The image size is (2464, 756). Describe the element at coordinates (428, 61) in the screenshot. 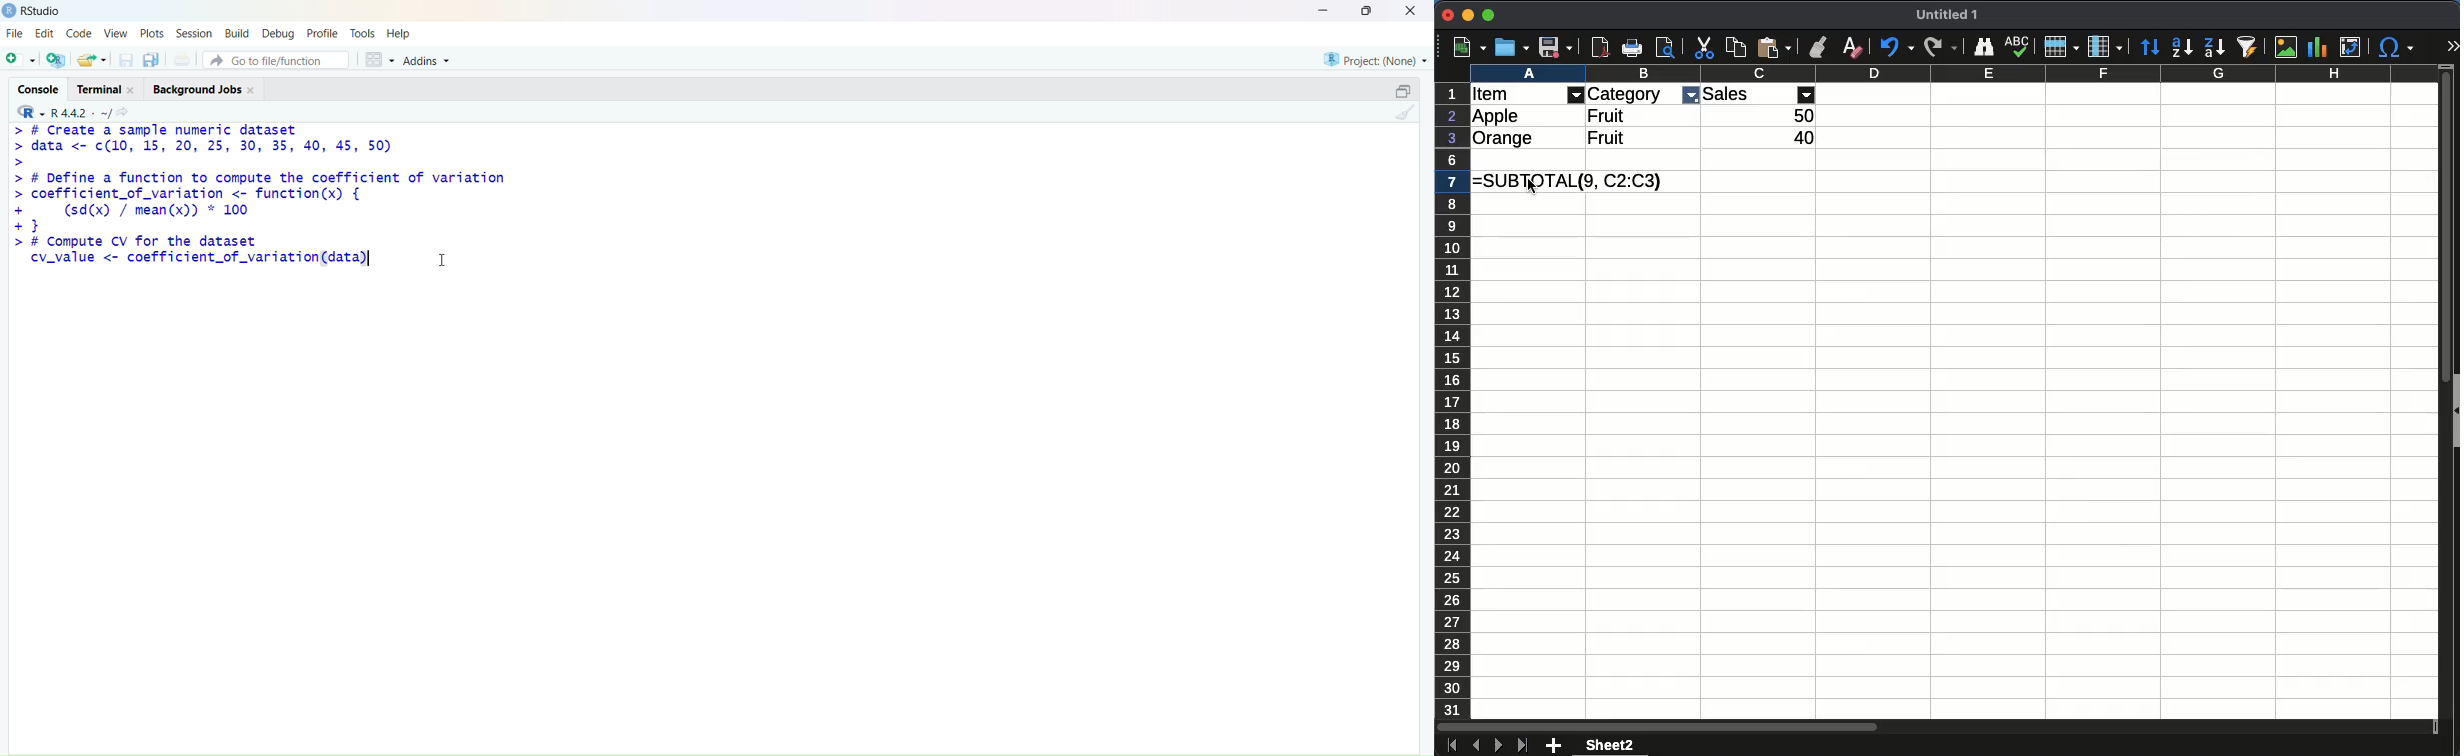

I see `Addins` at that location.